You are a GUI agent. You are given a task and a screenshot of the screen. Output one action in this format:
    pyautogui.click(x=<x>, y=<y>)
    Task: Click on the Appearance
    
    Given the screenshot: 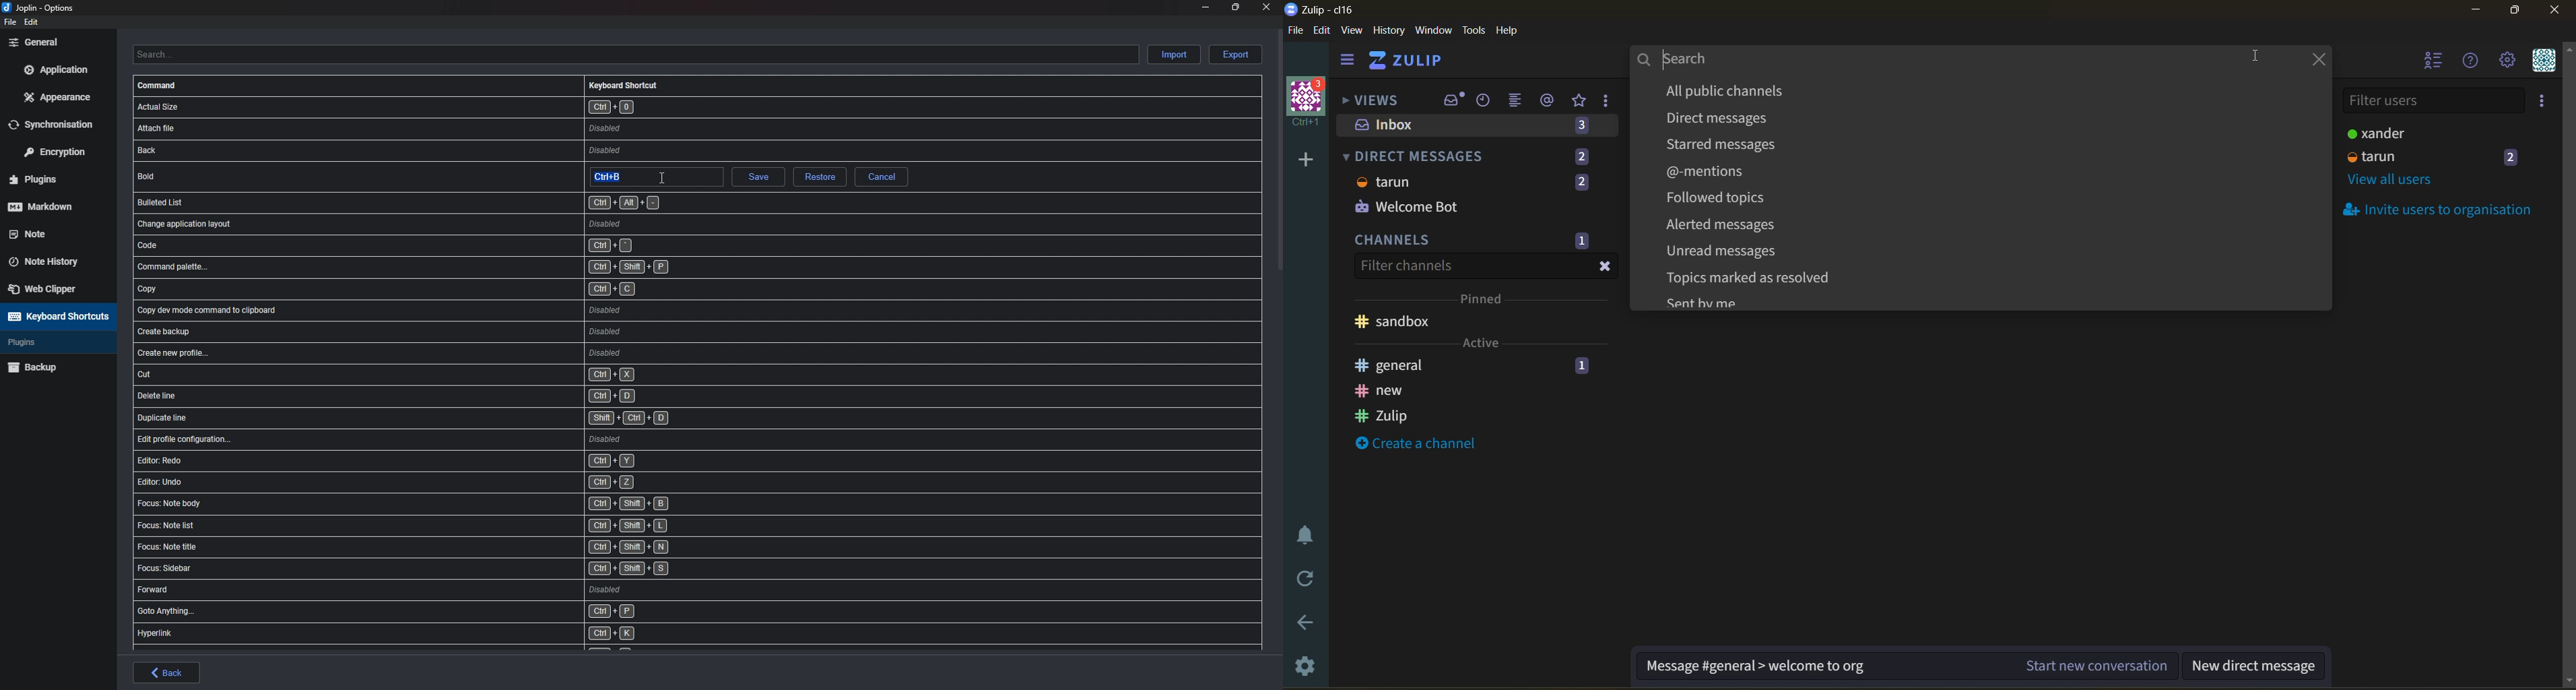 What is the action you would take?
    pyautogui.click(x=59, y=96)
    